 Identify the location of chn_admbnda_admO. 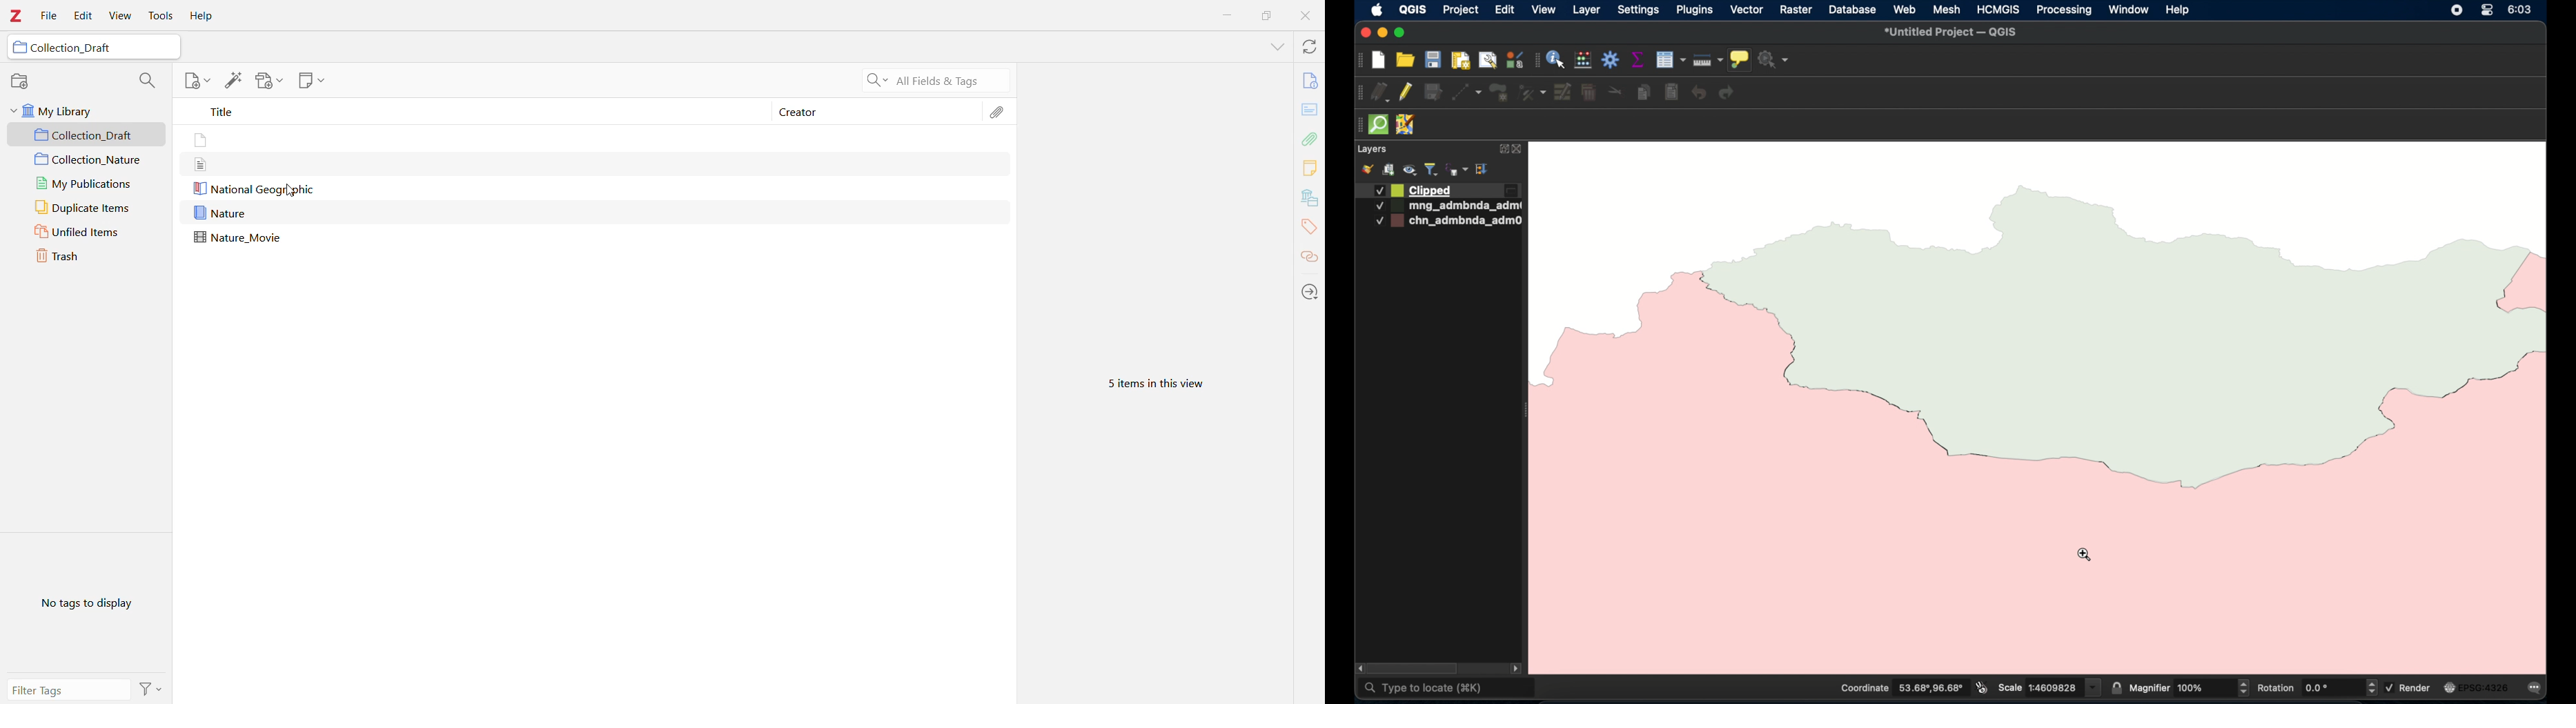
(1447, 221).